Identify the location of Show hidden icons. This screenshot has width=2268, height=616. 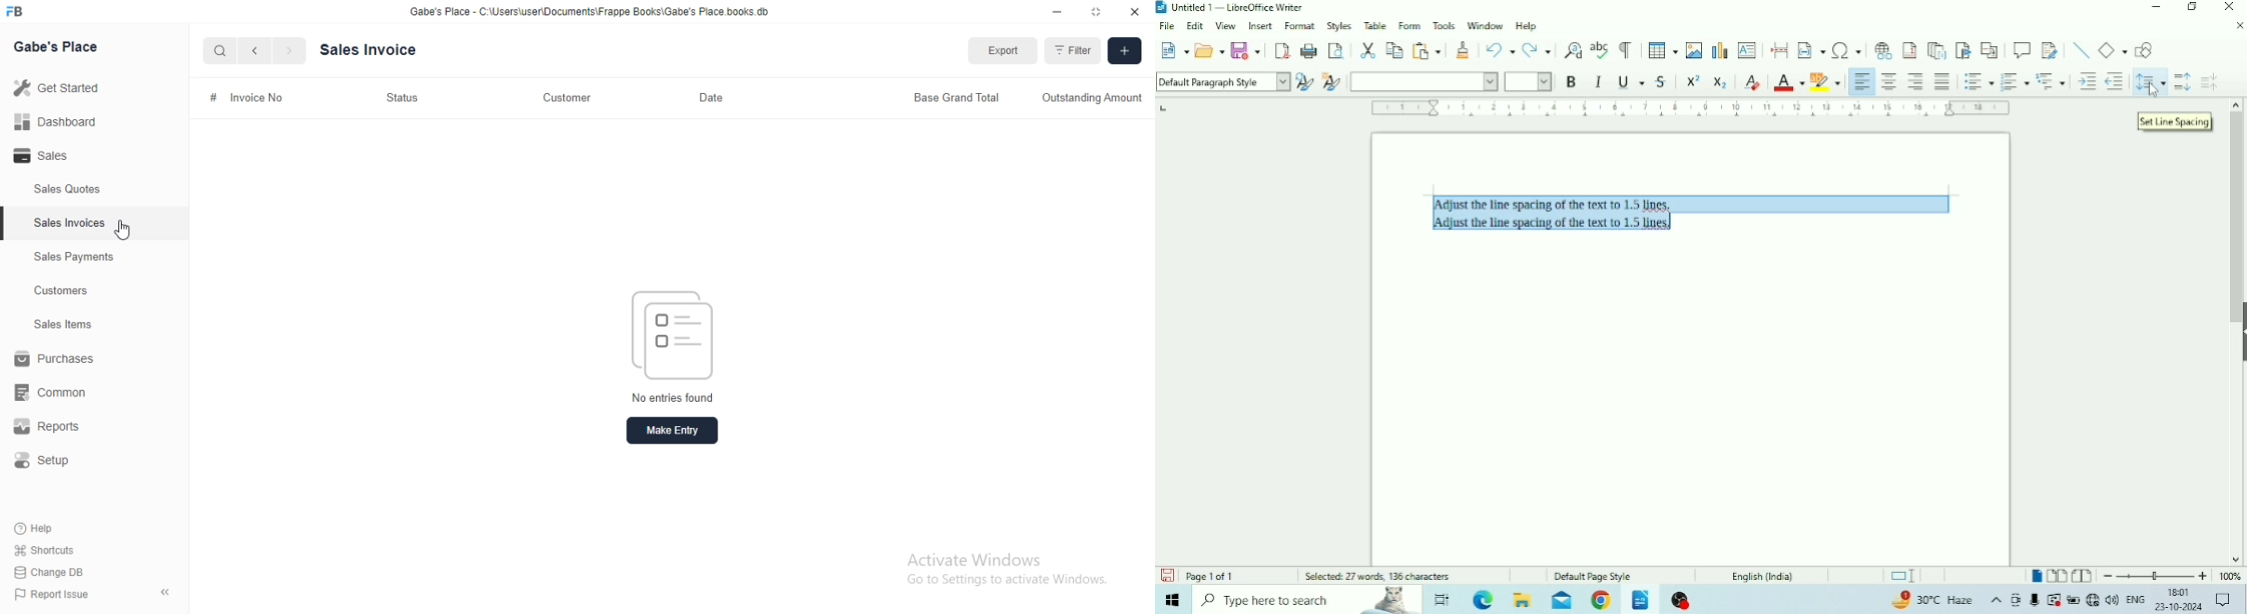
(1997, 600).